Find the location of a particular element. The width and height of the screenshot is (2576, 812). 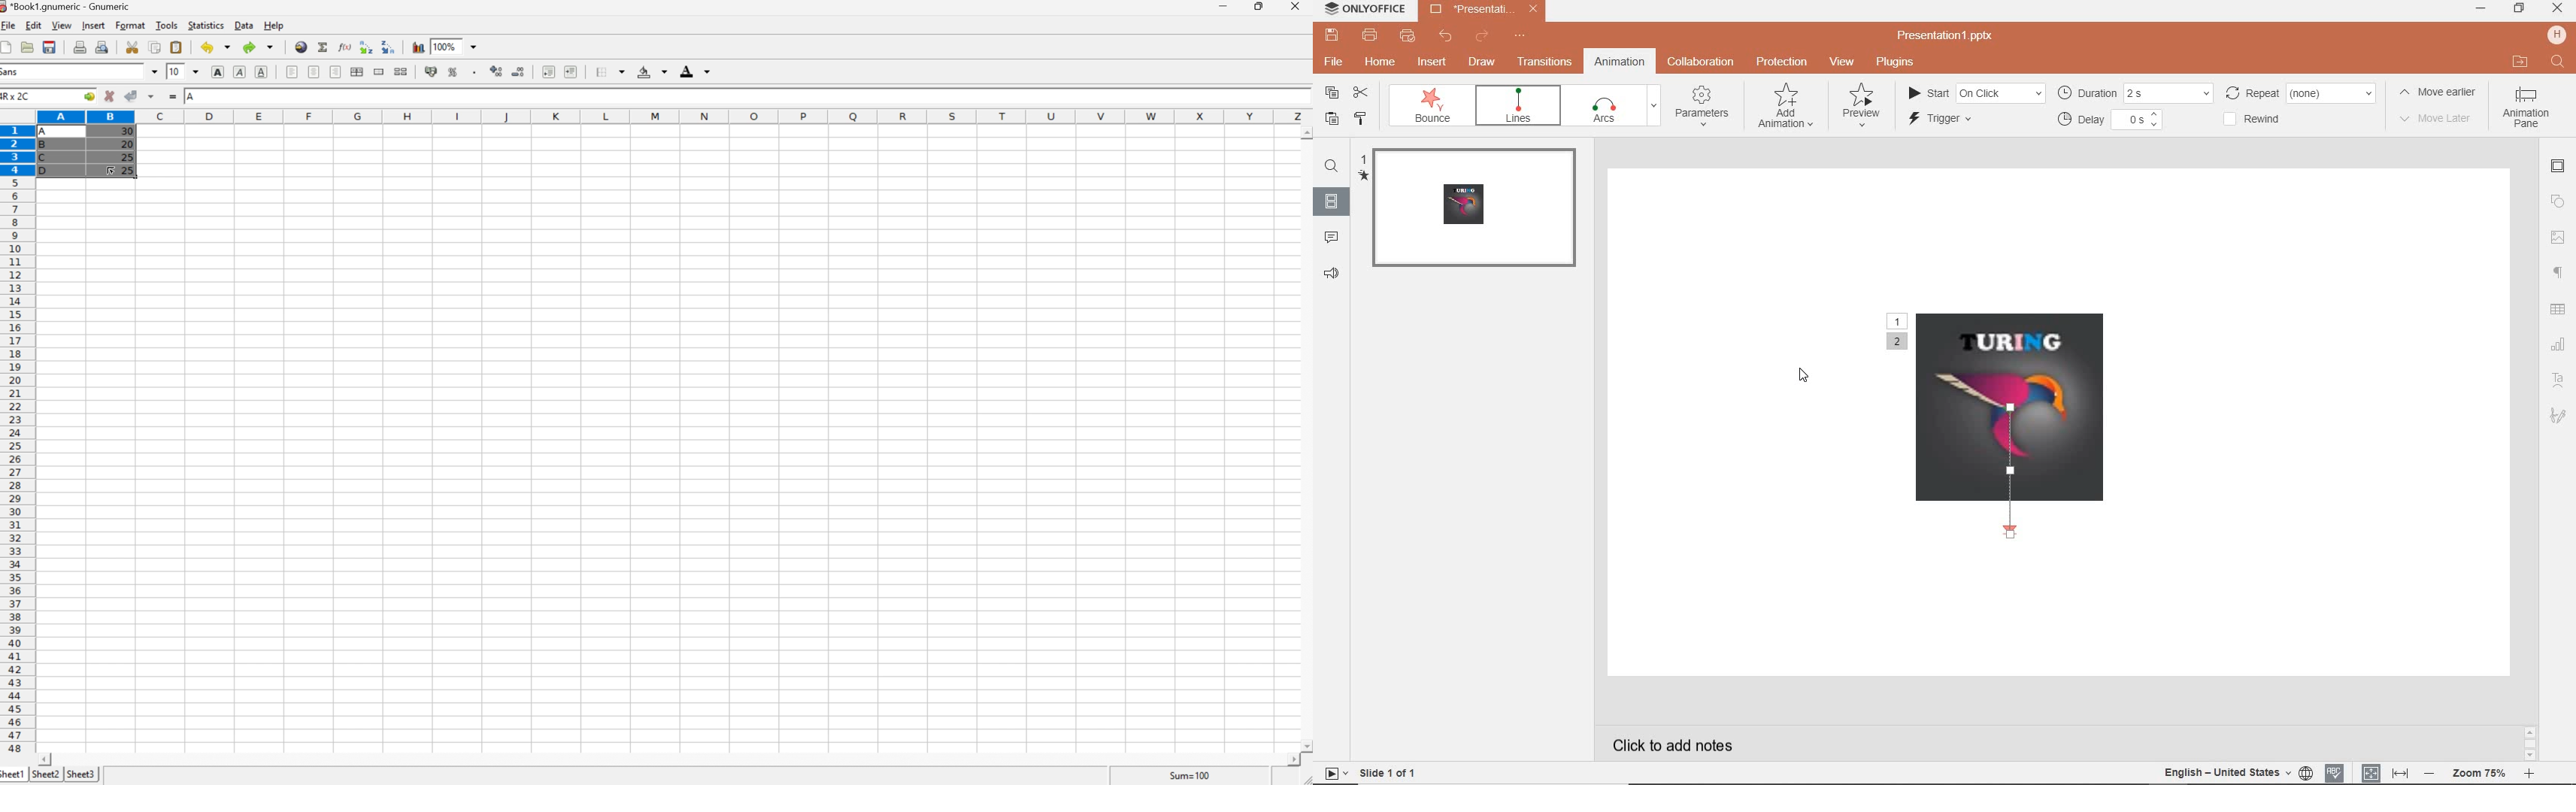

slide 1 is located at coordinates (1472, 210).